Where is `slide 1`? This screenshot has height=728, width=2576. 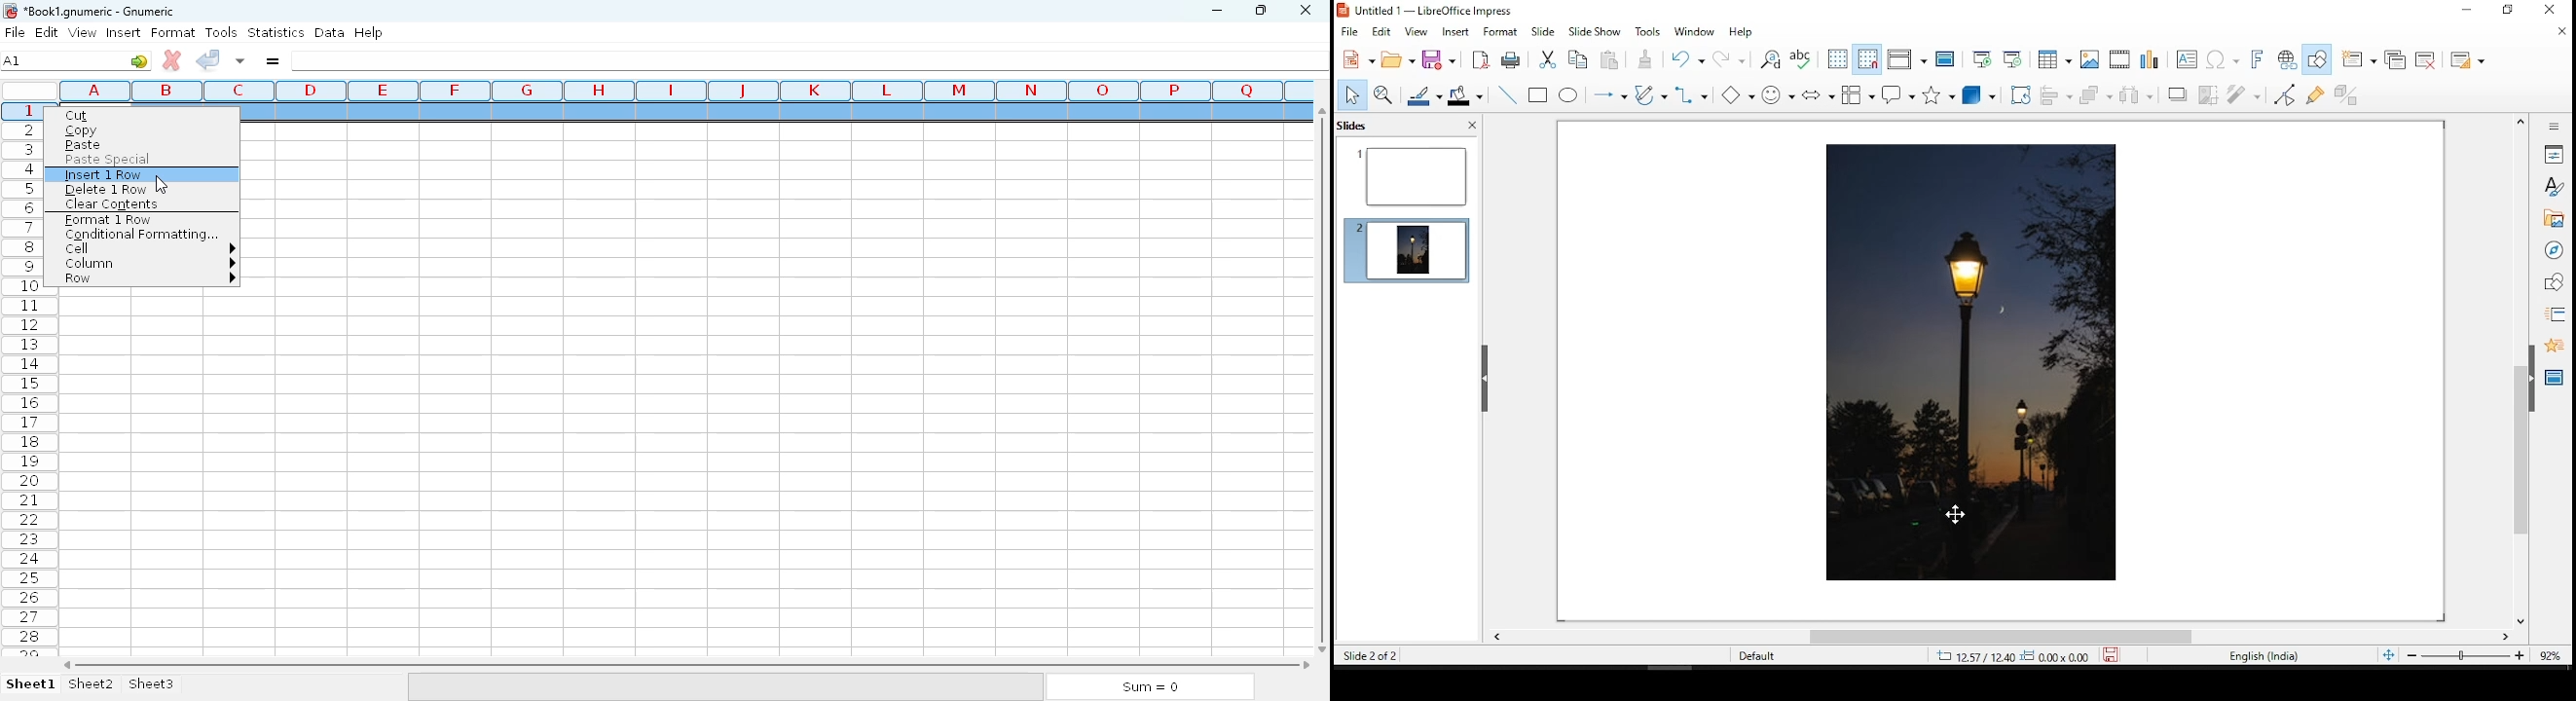
slide 1 is located at coordinates (1413, 175).